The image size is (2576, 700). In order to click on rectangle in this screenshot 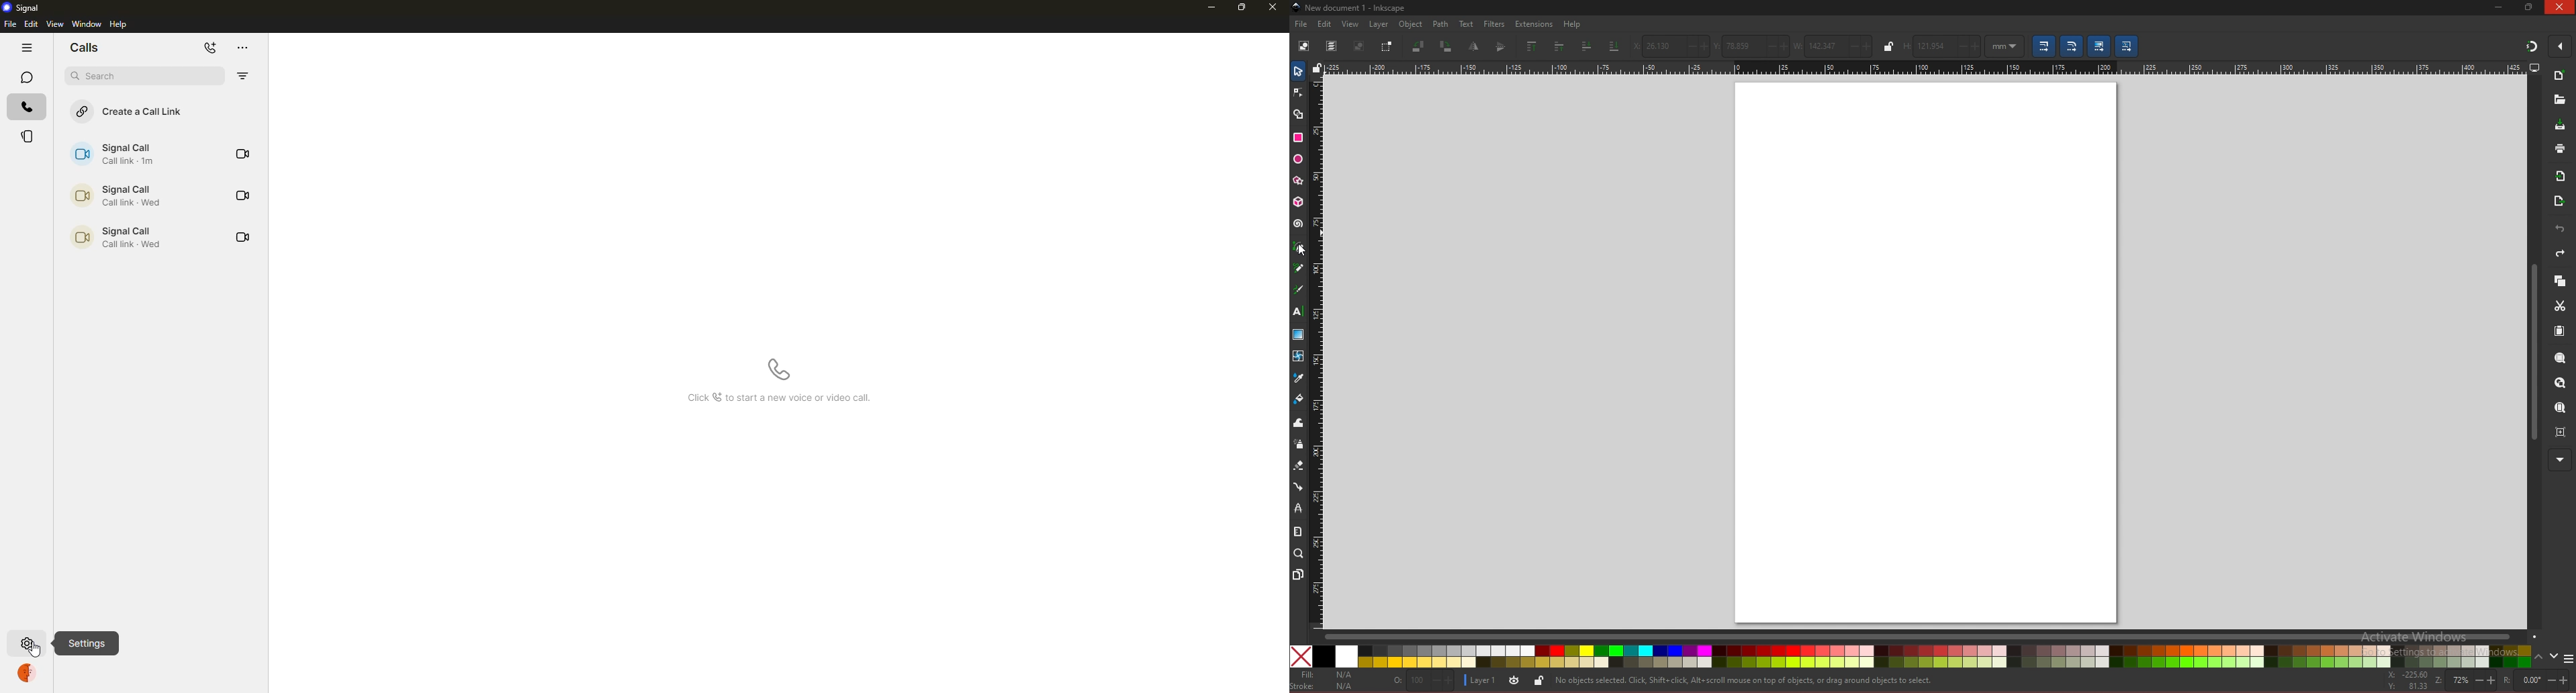, I will do `click(1297, 137)`.